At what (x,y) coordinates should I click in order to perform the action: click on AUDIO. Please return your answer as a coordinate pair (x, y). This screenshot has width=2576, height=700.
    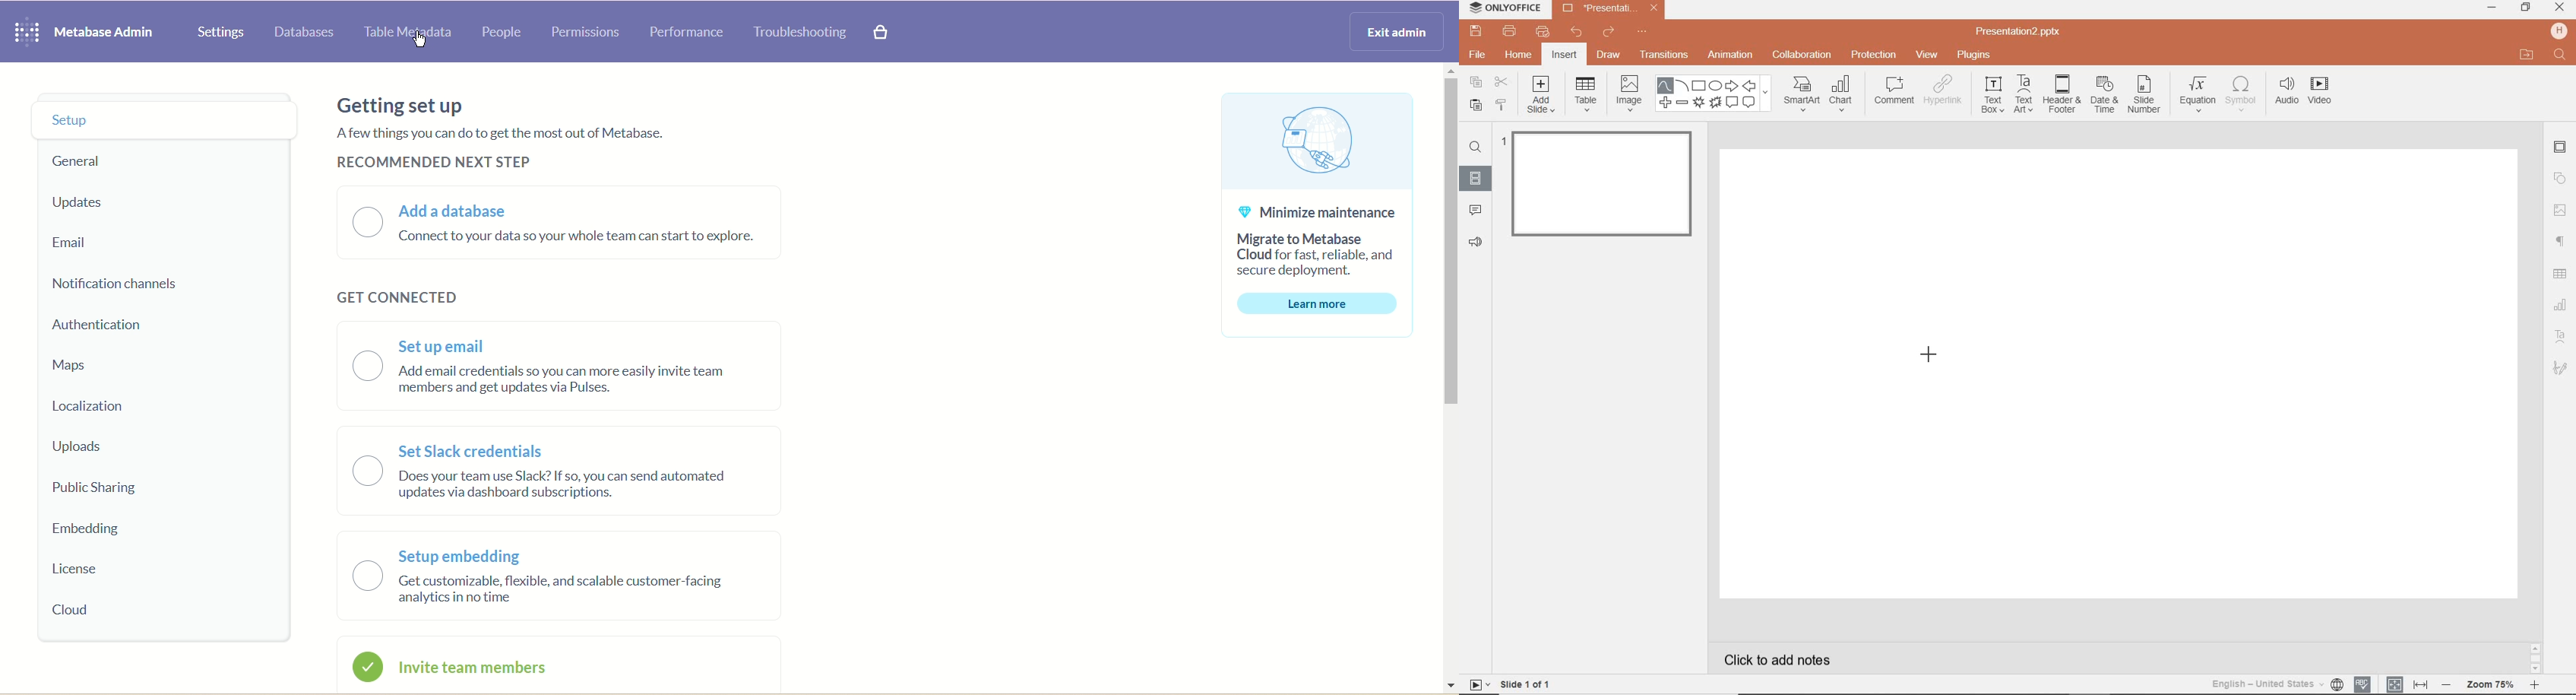
    Looking at the image, I should click on (2288, 91).